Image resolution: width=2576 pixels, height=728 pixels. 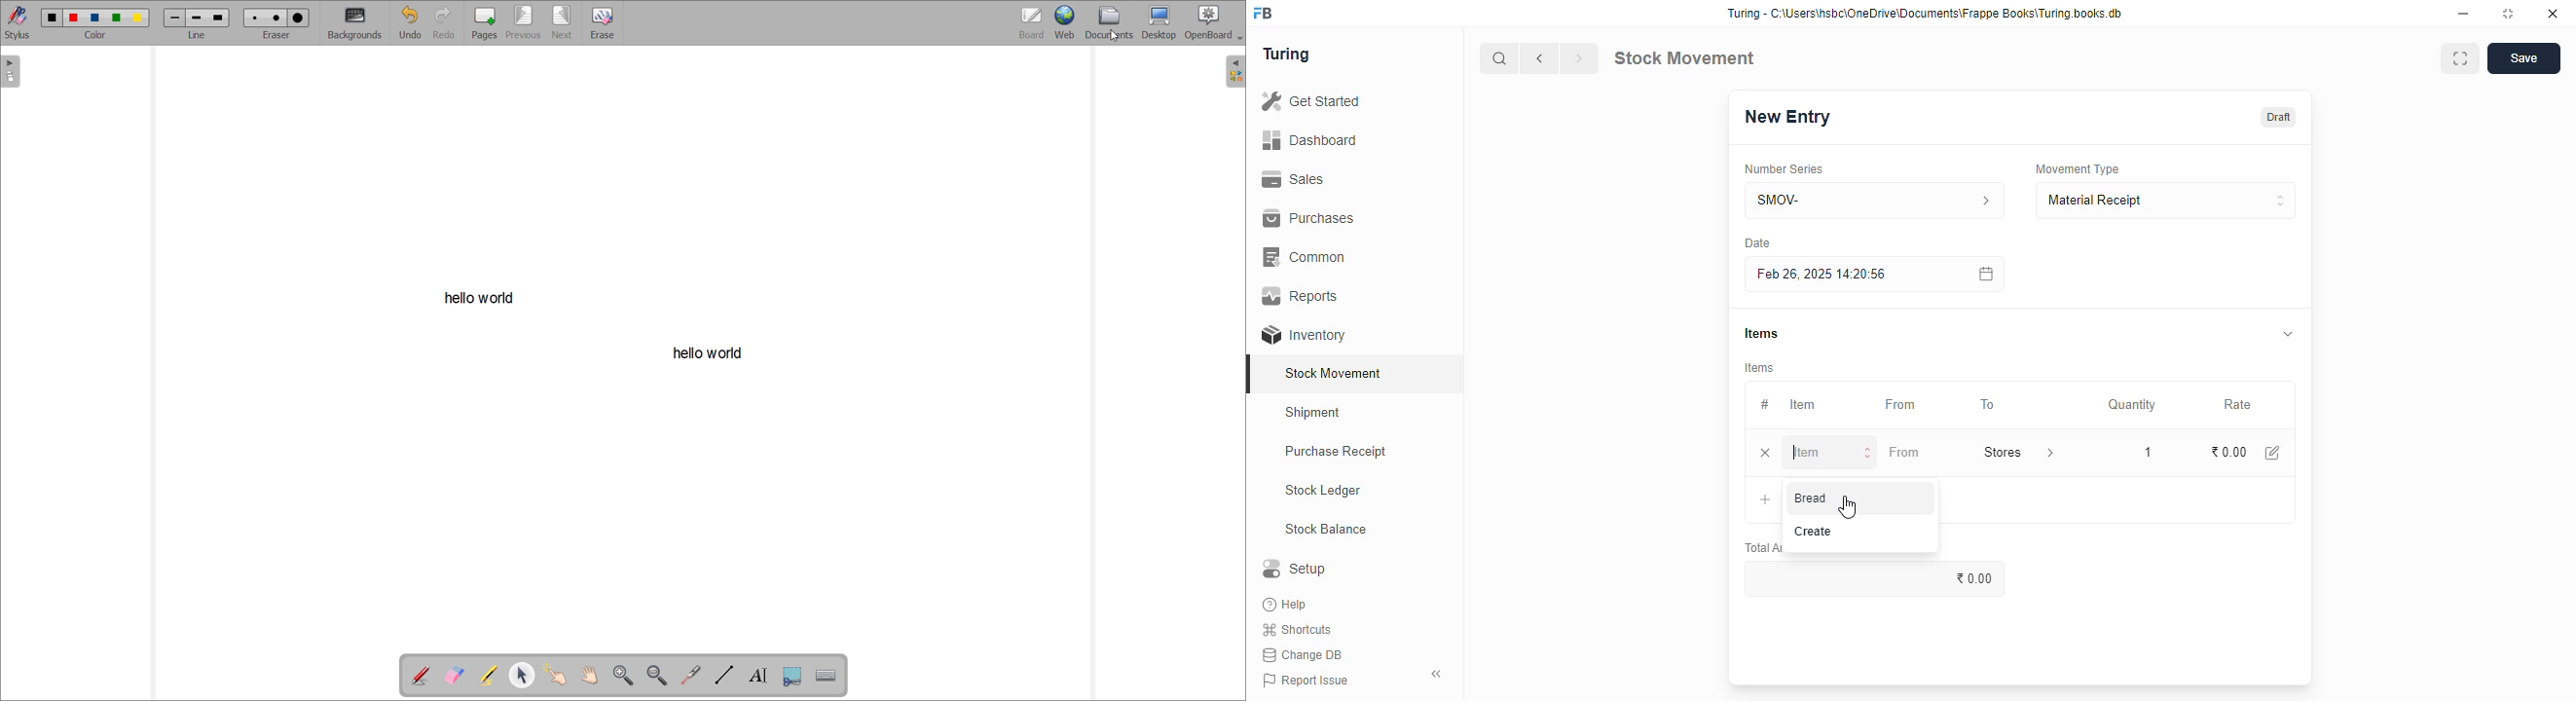 What do you see at coordinates (1825, 275) in the screenshot?
I see `feb 26, 2025 14:20:56` at bounding box center [1825, 275].